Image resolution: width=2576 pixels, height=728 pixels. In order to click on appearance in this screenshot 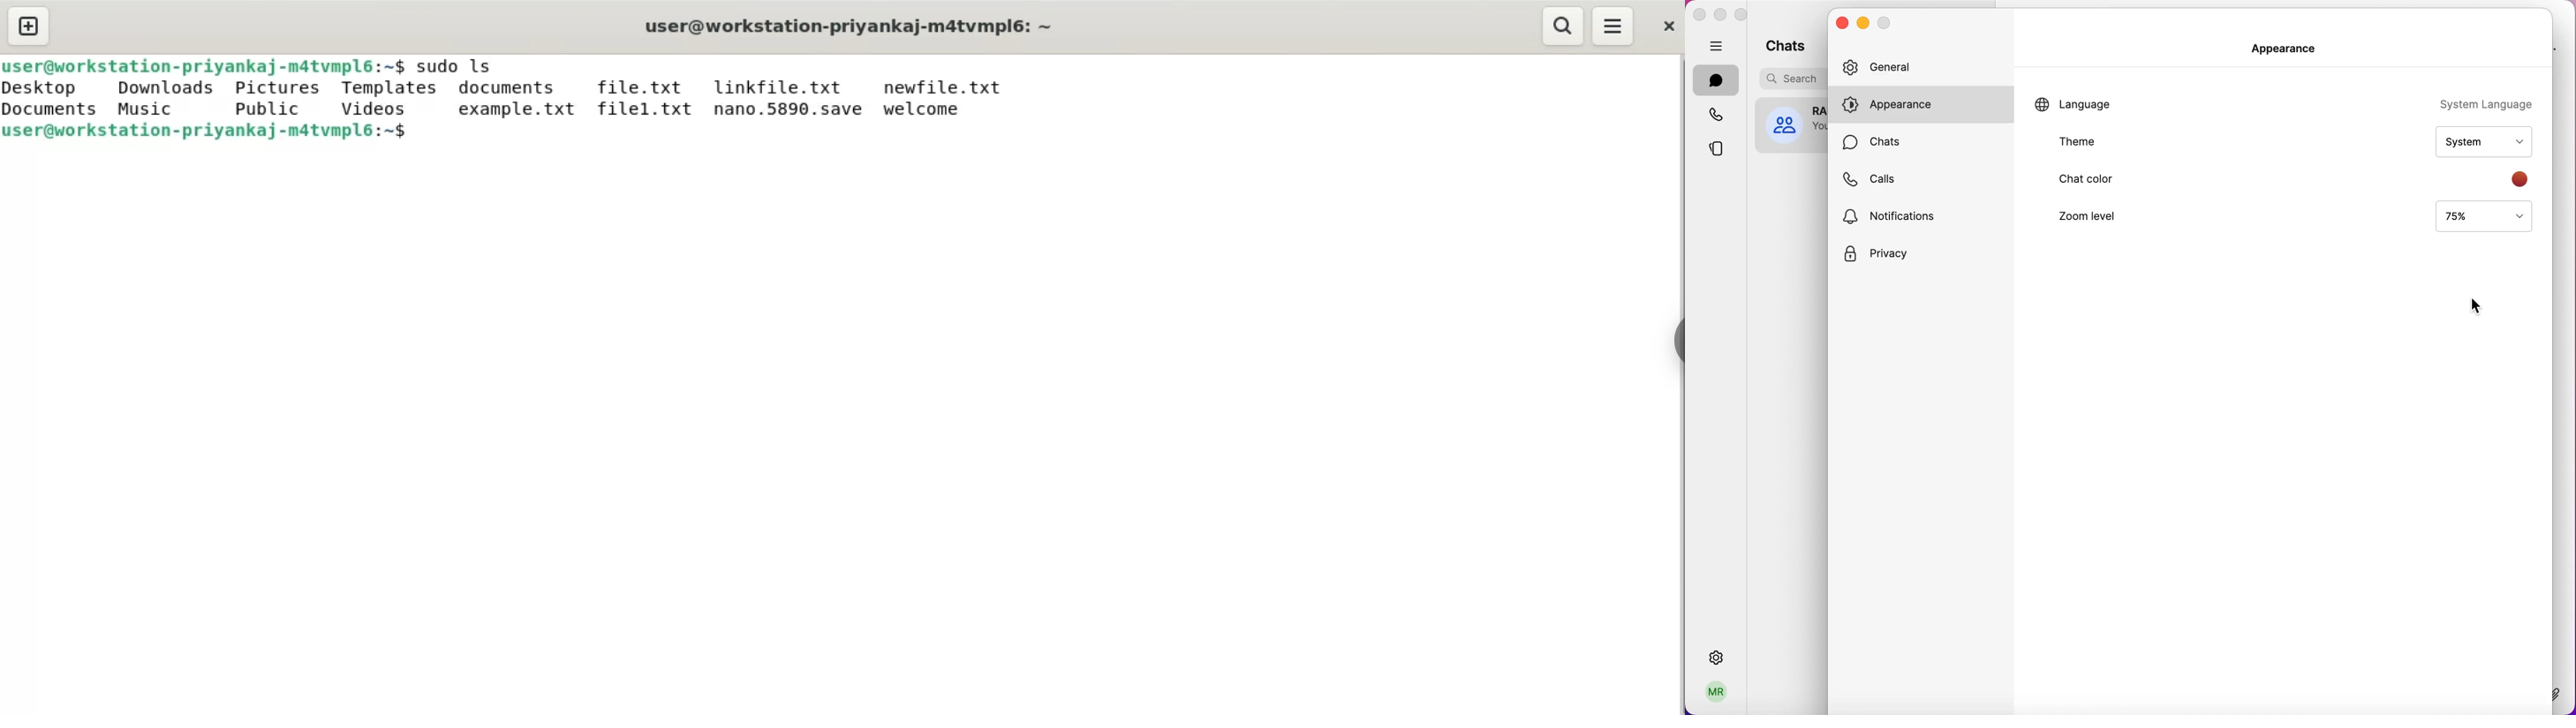, I will do `click(2287, 48)`.